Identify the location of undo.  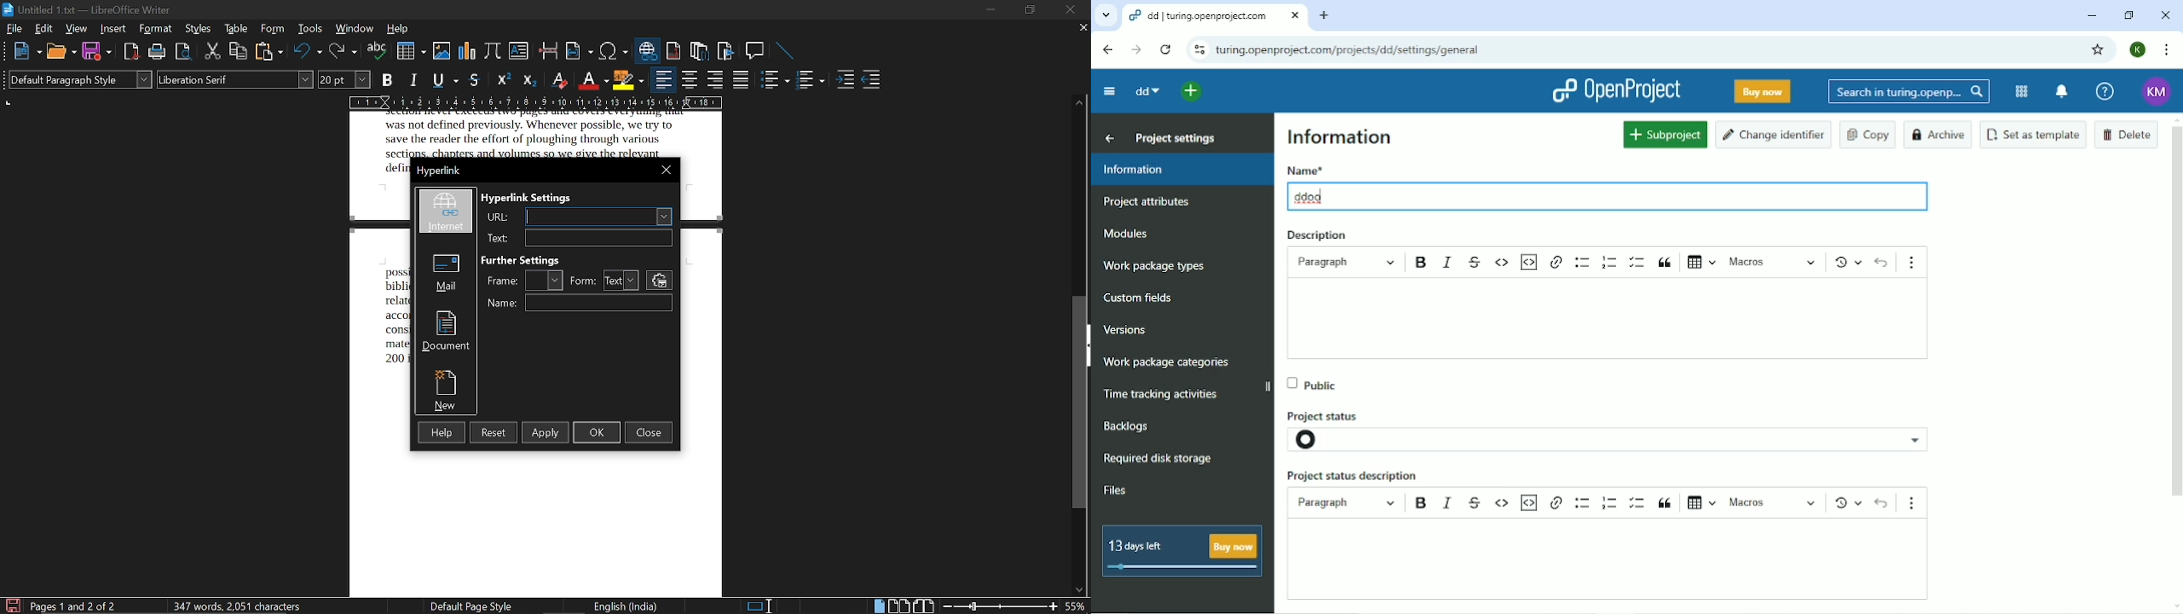
(1881, 502).